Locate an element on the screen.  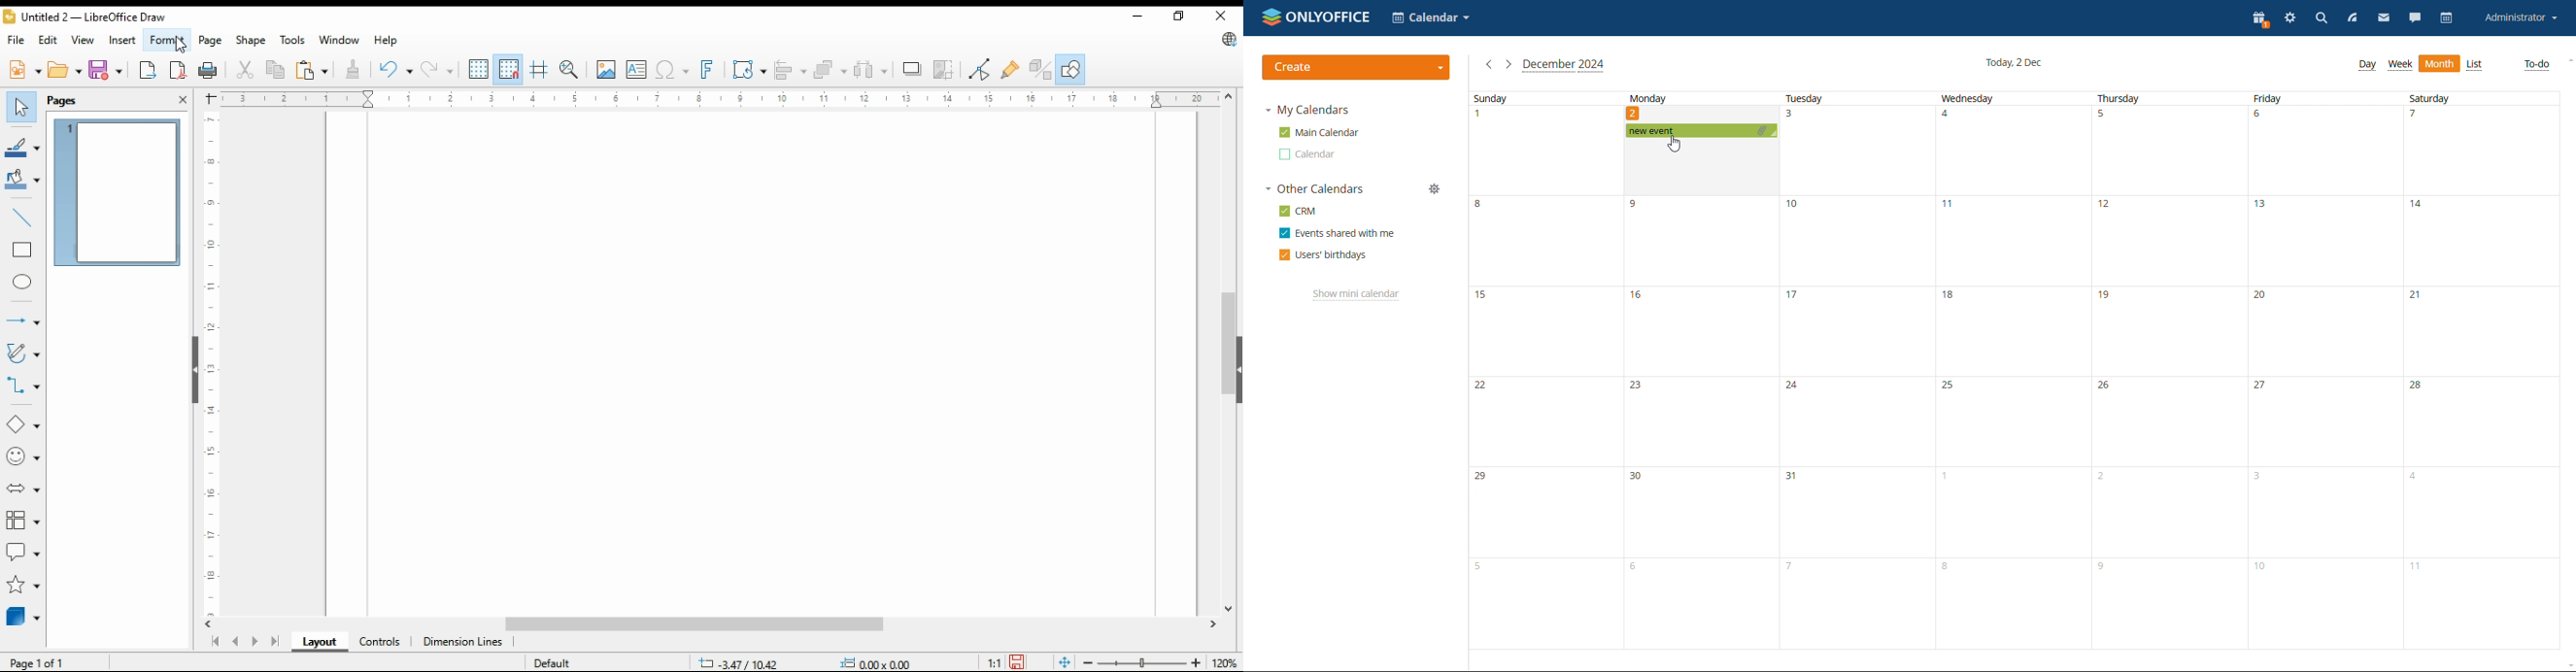
4 is located at coordinates (1950, 119).